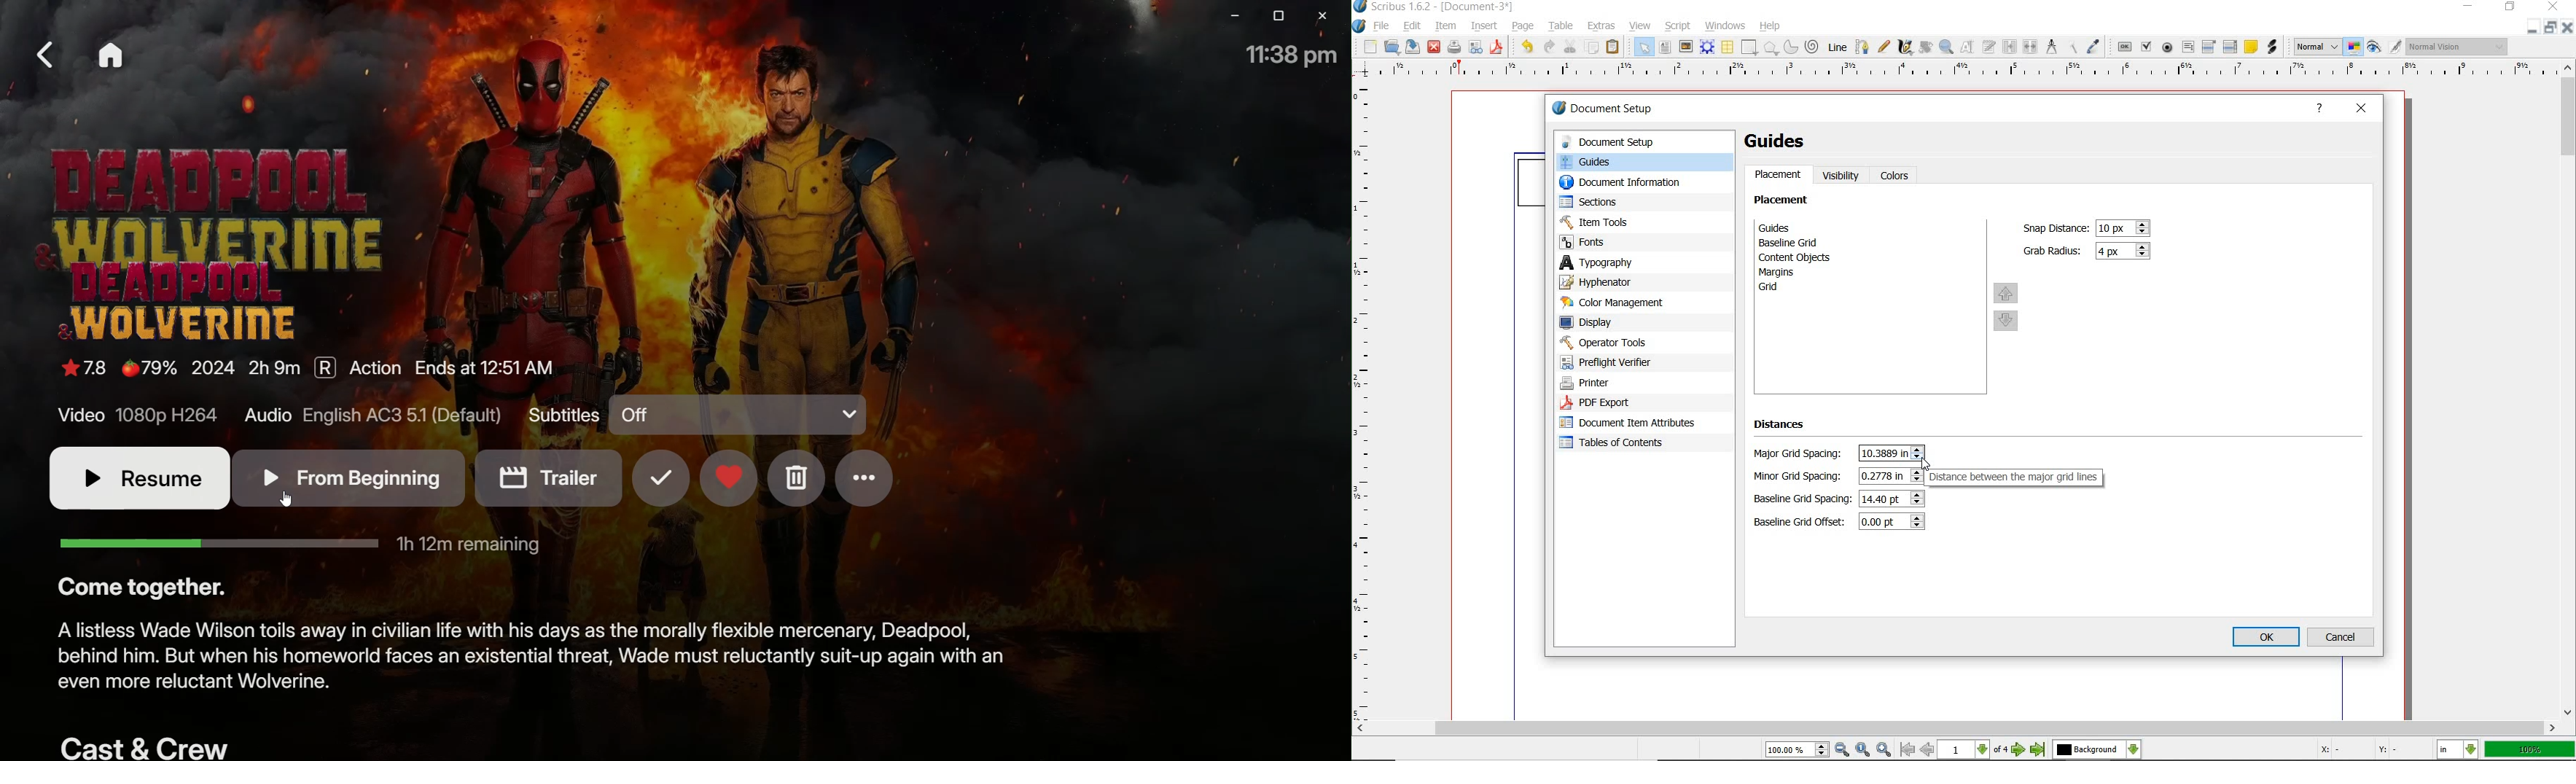  I want to click on grab radius, so click(2126, 251).